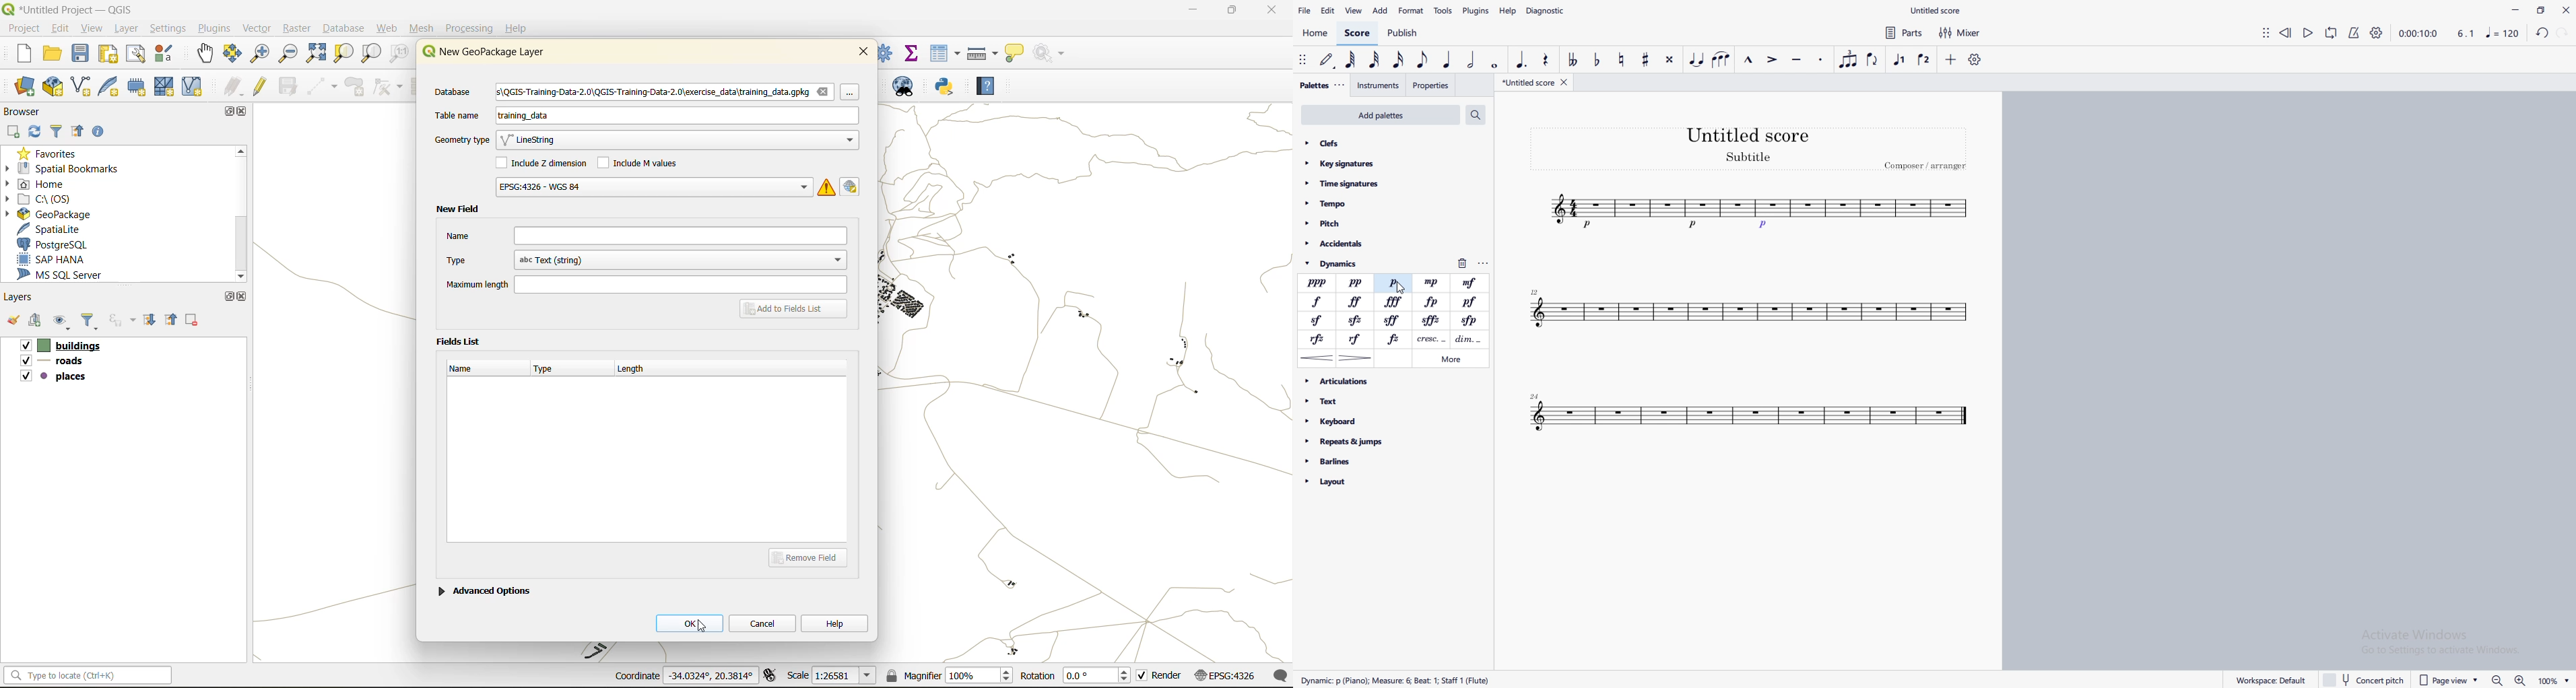  Describe the element at coordinates (1379, 224) in the screenshot. I see `pitch` at that location.